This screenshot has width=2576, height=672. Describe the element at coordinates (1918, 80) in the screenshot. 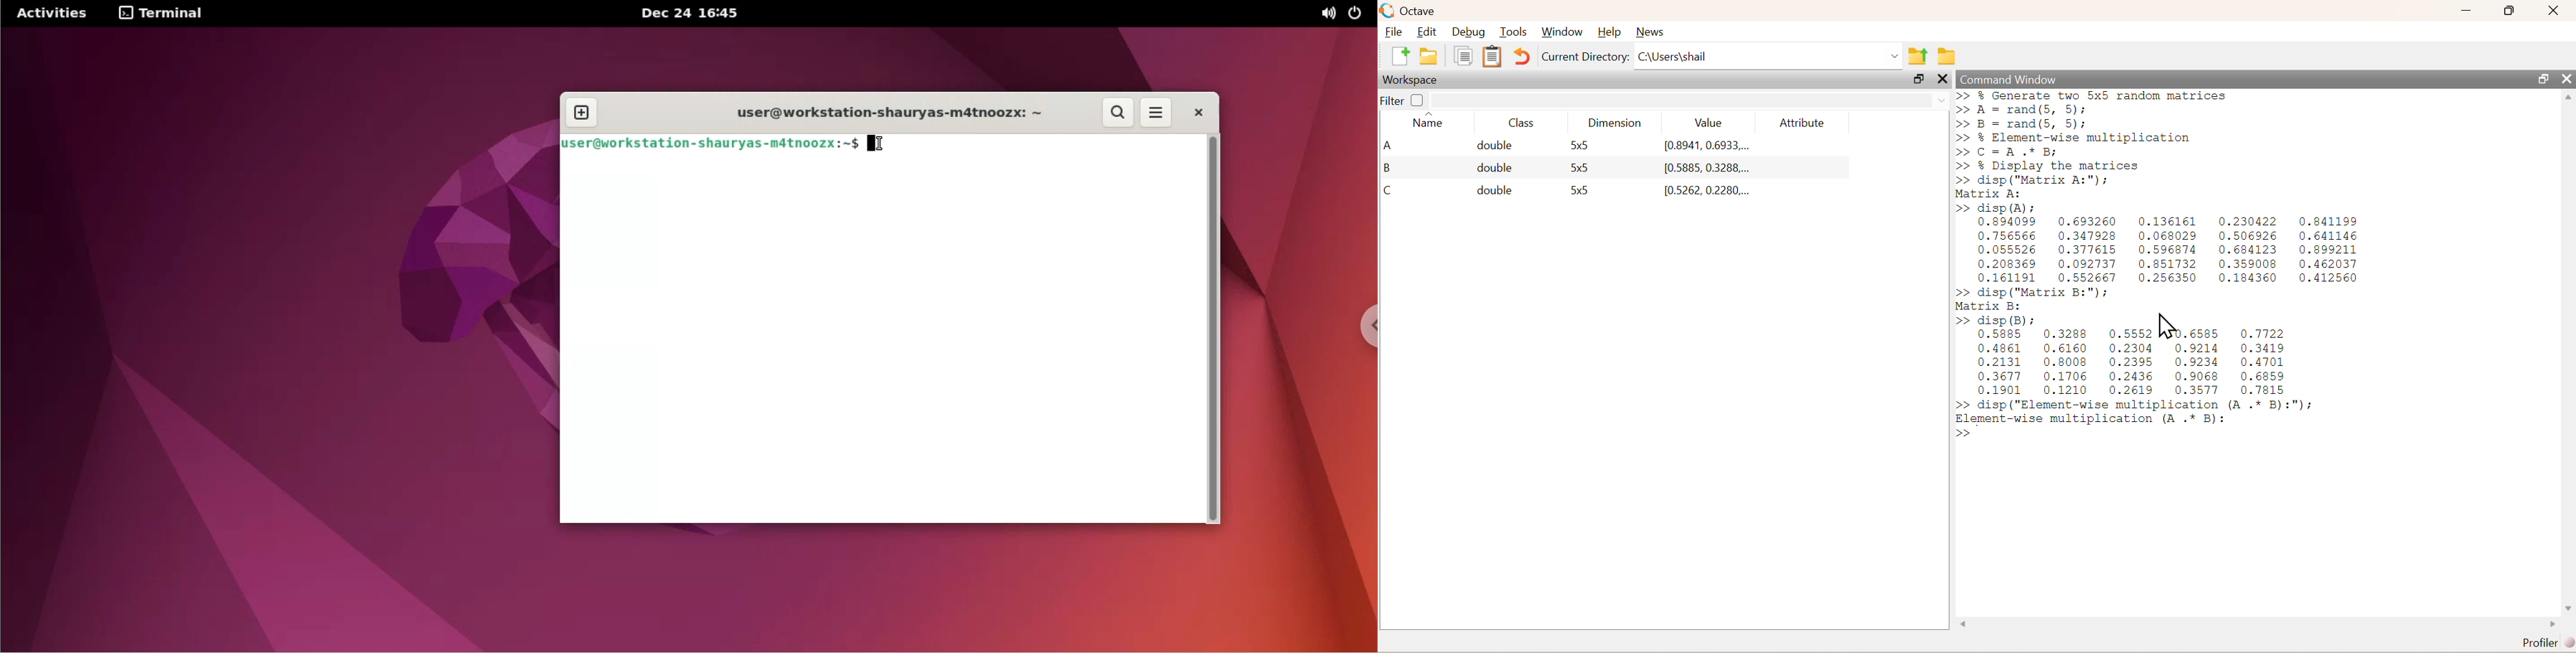

I see `Maximize/Restore` at that location.